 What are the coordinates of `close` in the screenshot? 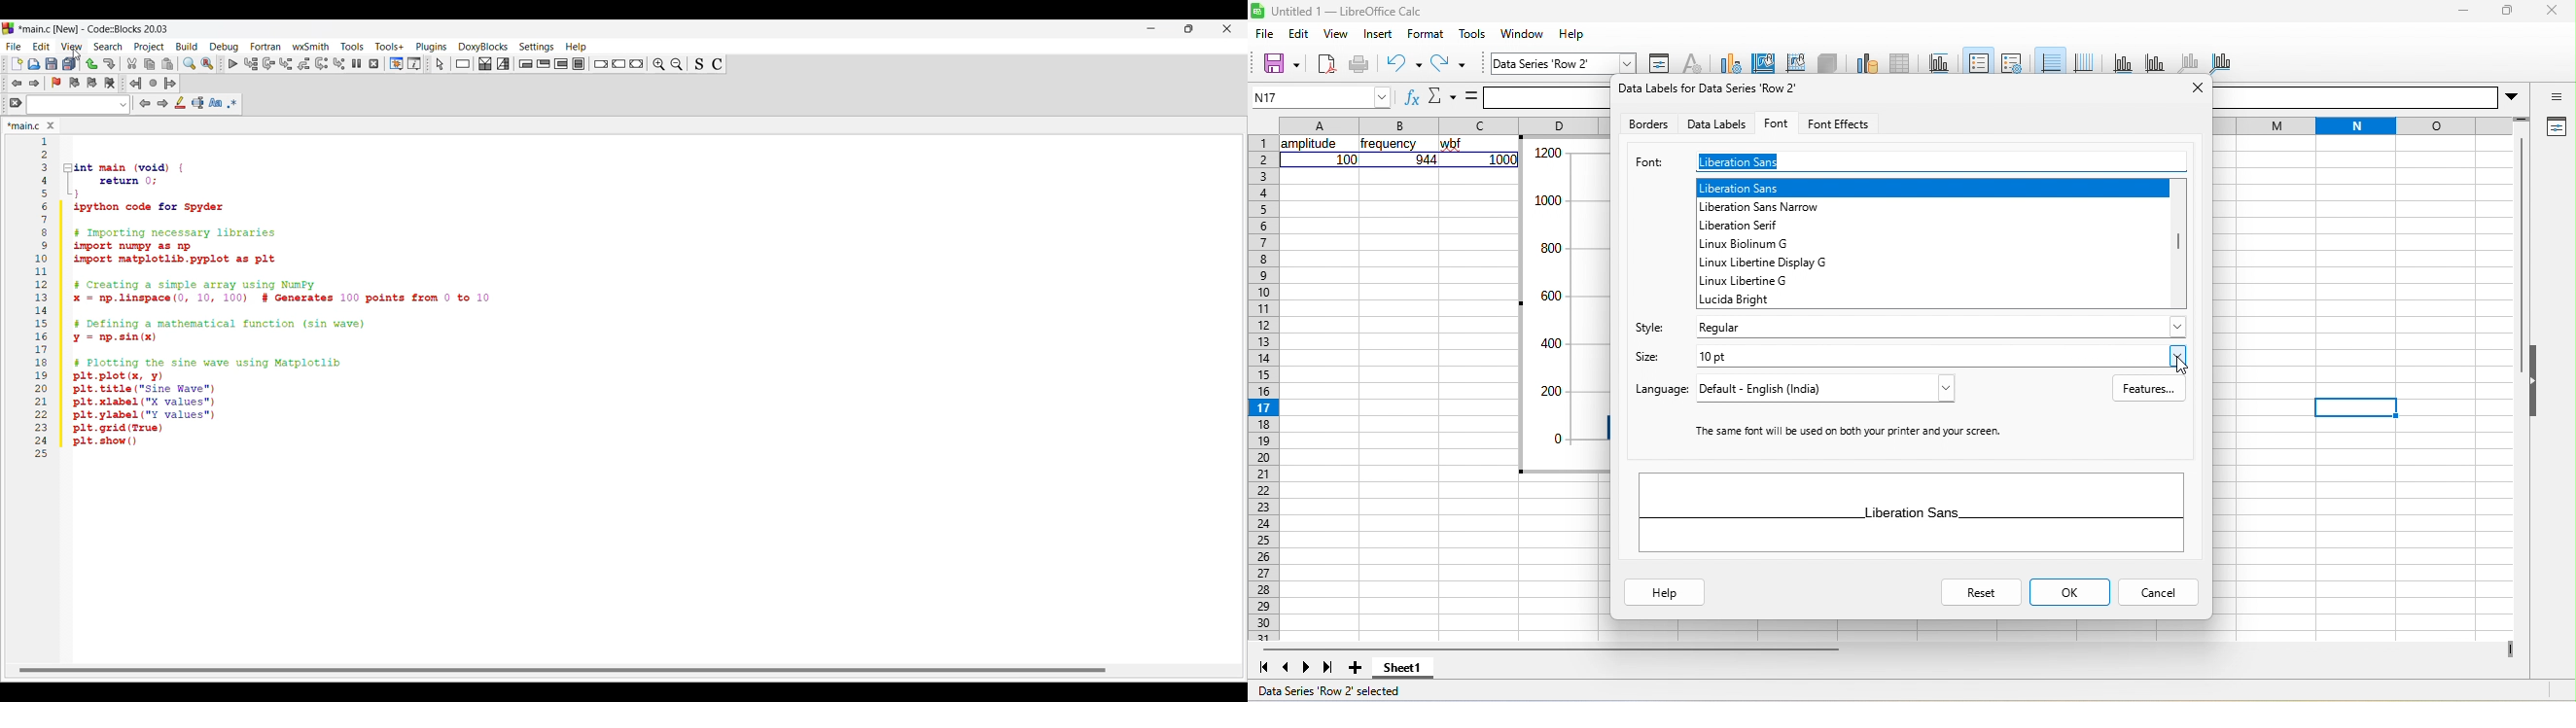 It's located at (2548, 13).